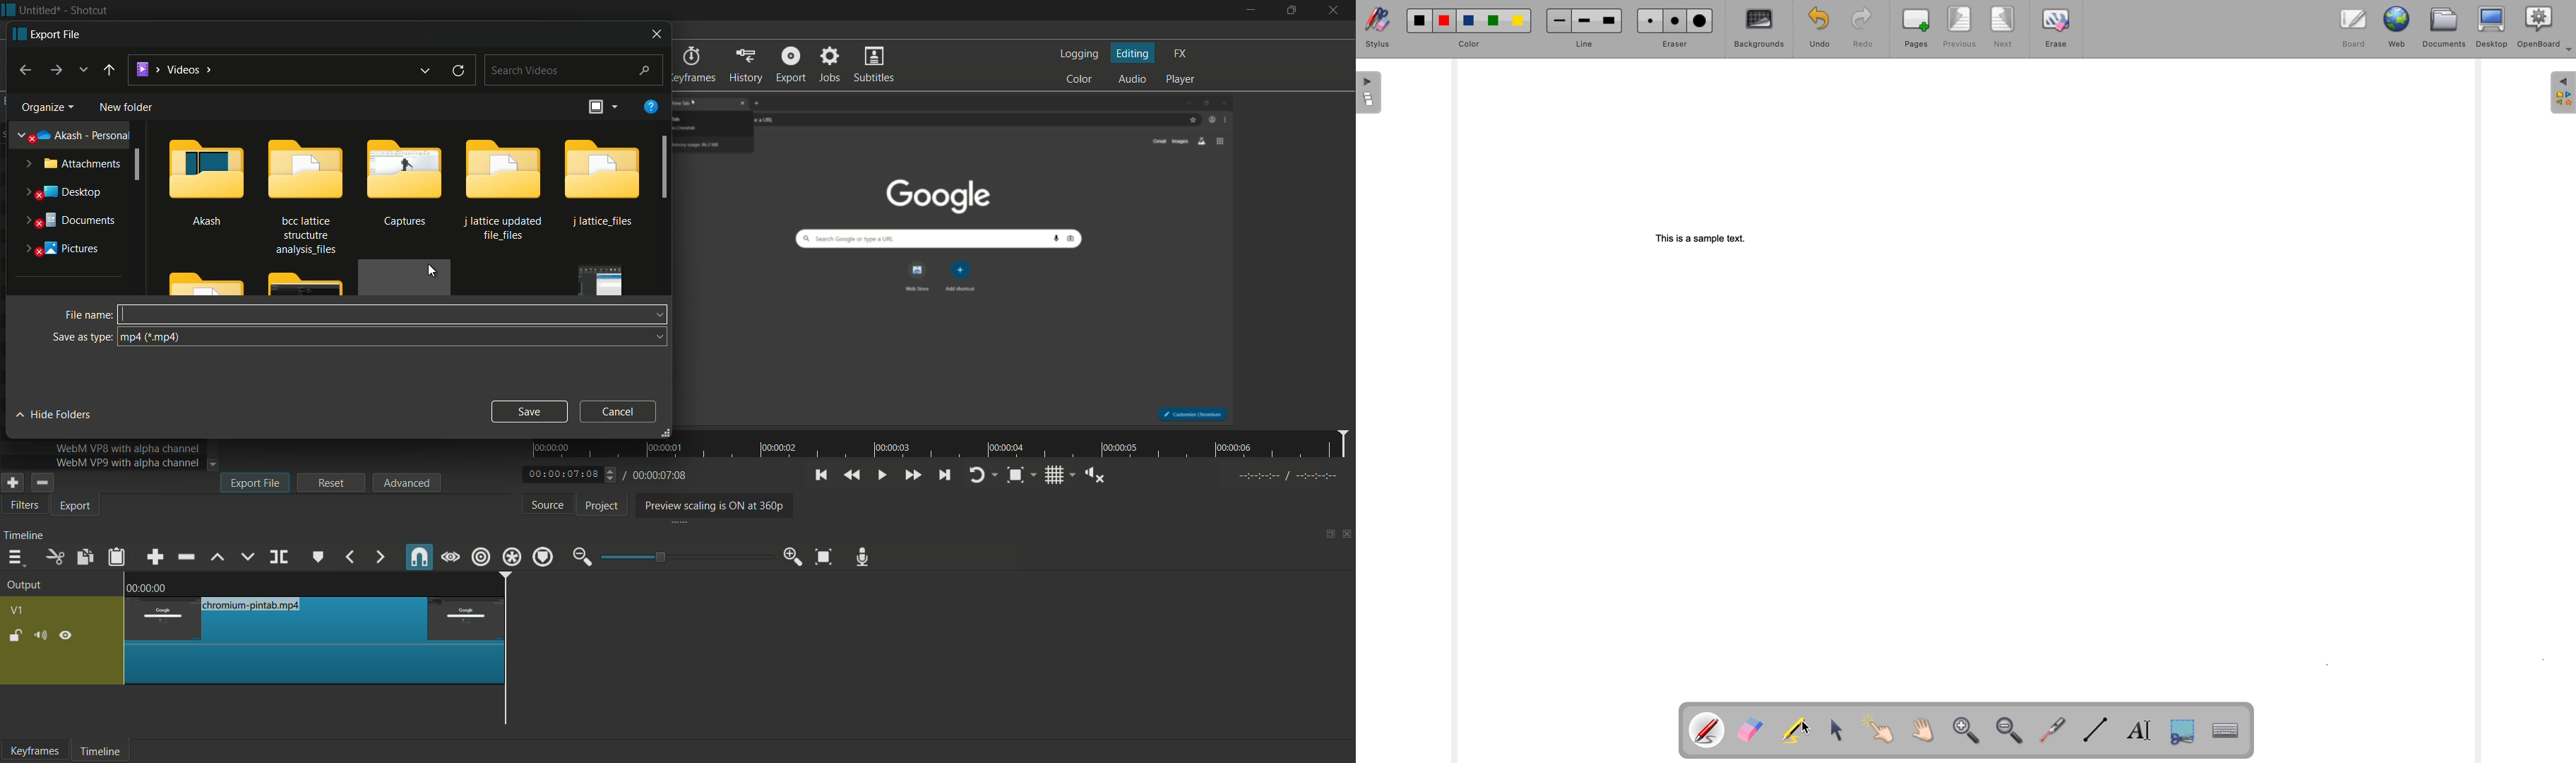  I want to click on export, so click(77, 507).